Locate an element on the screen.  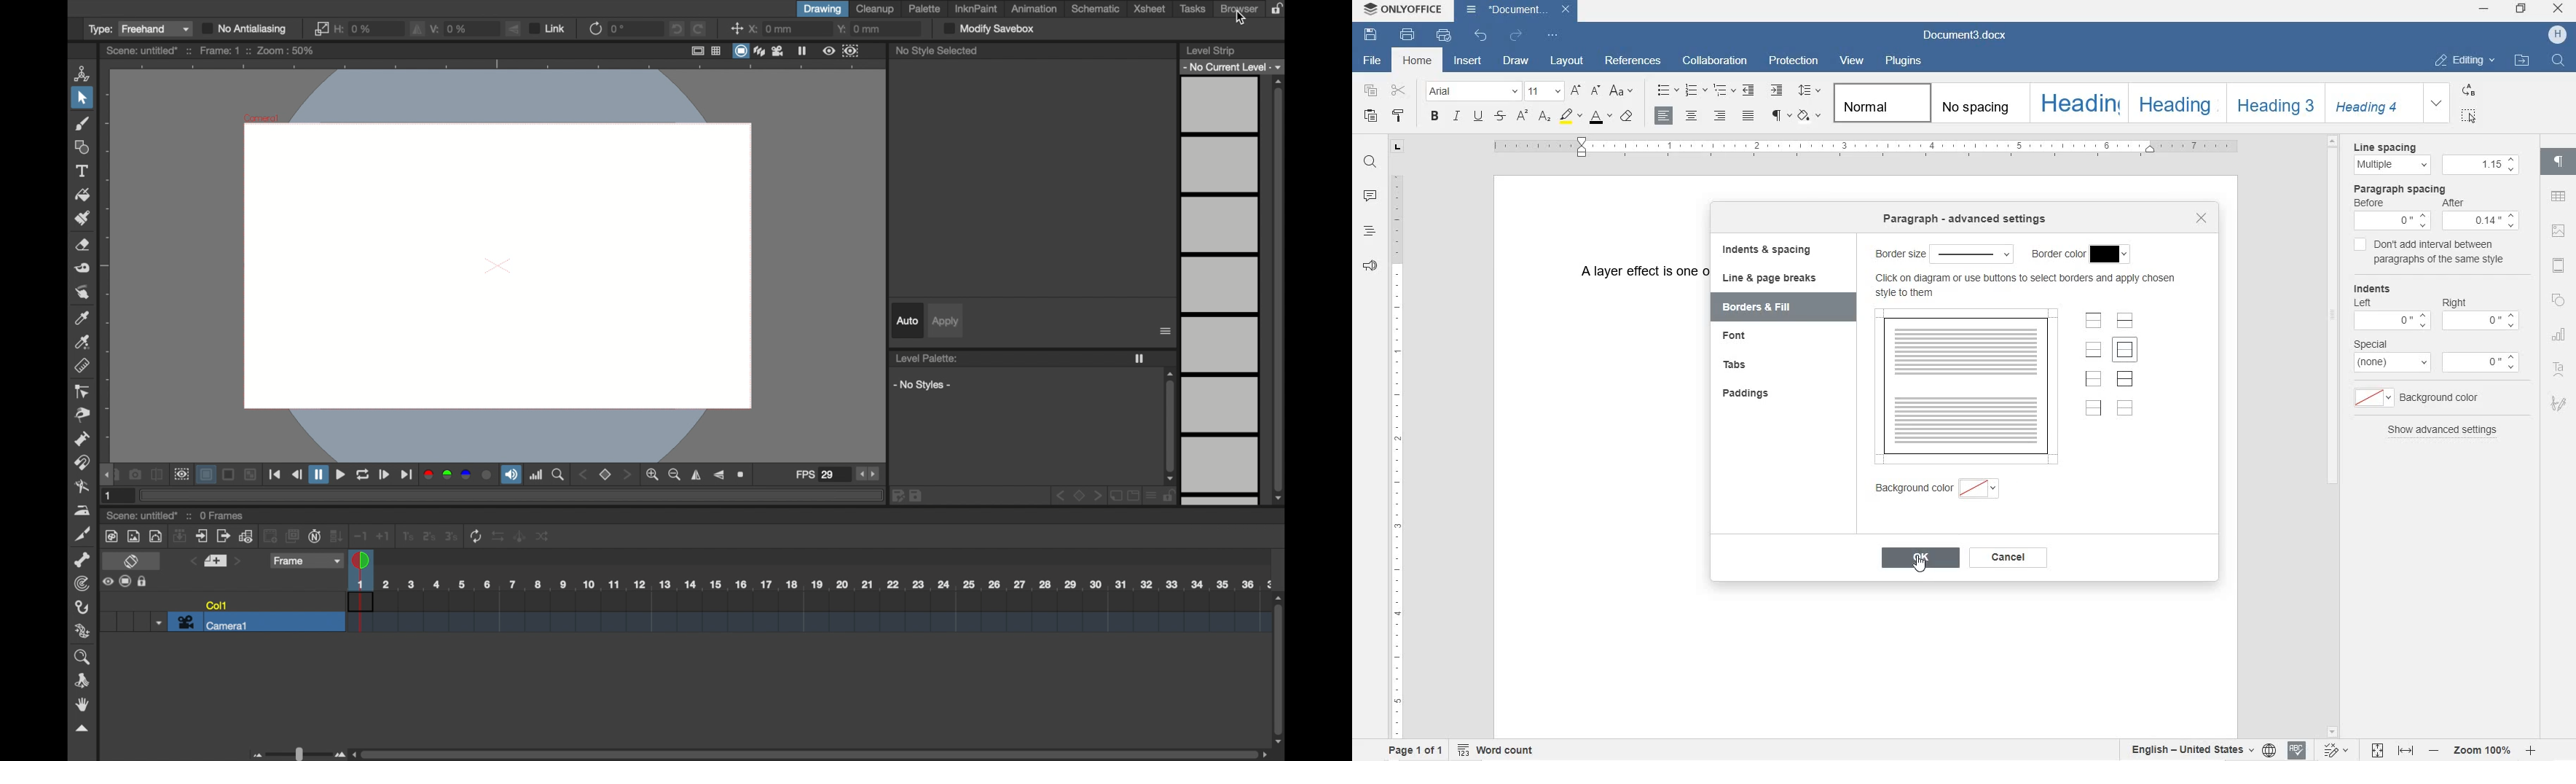
set no borders is located at coordinates (2124, 410).